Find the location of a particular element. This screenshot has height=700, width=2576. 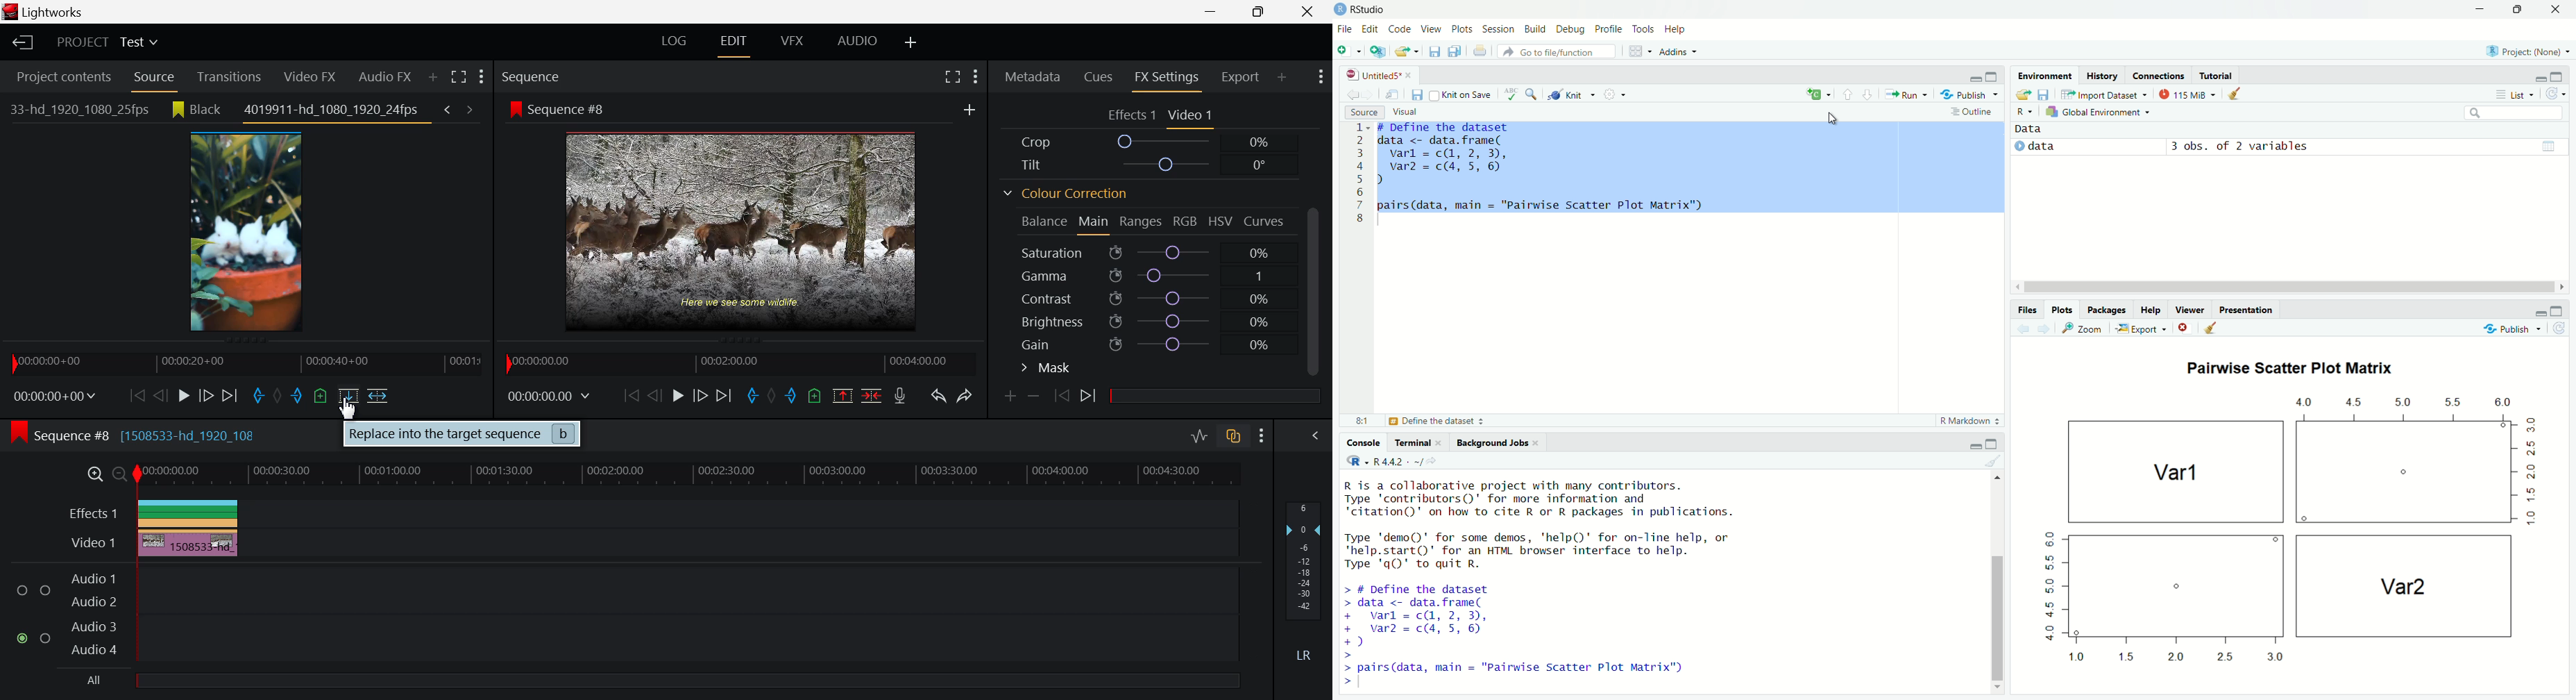

Workspace panes is located at coordinates (1637, 49).